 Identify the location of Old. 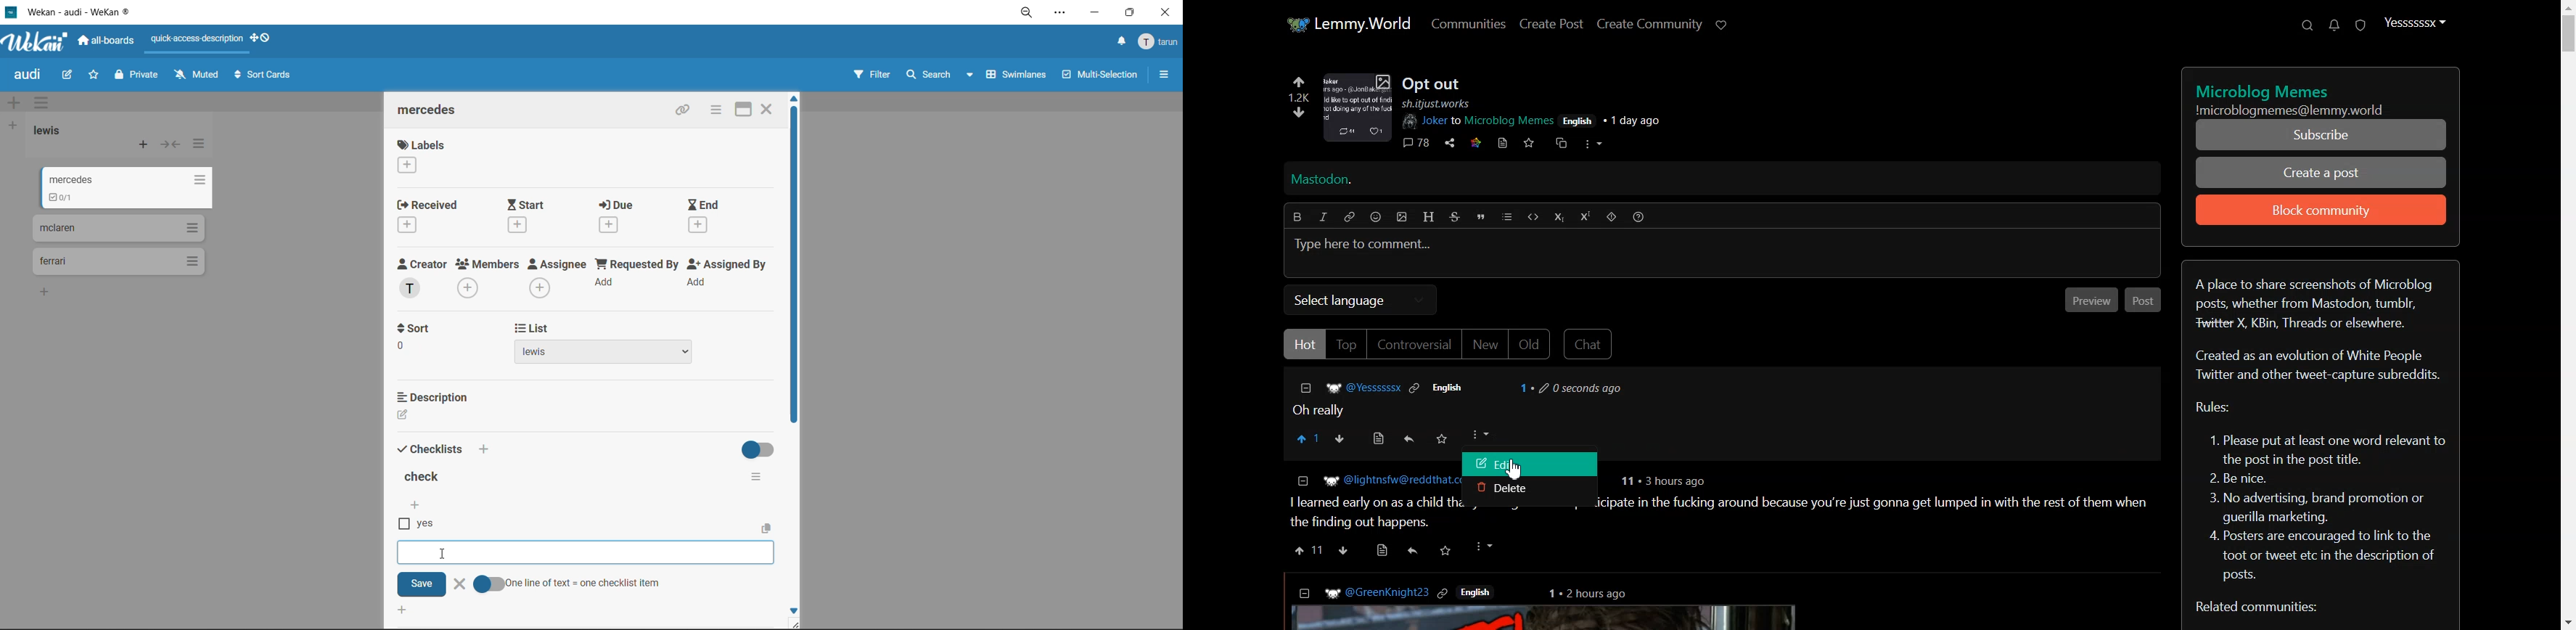
(1530, 344).